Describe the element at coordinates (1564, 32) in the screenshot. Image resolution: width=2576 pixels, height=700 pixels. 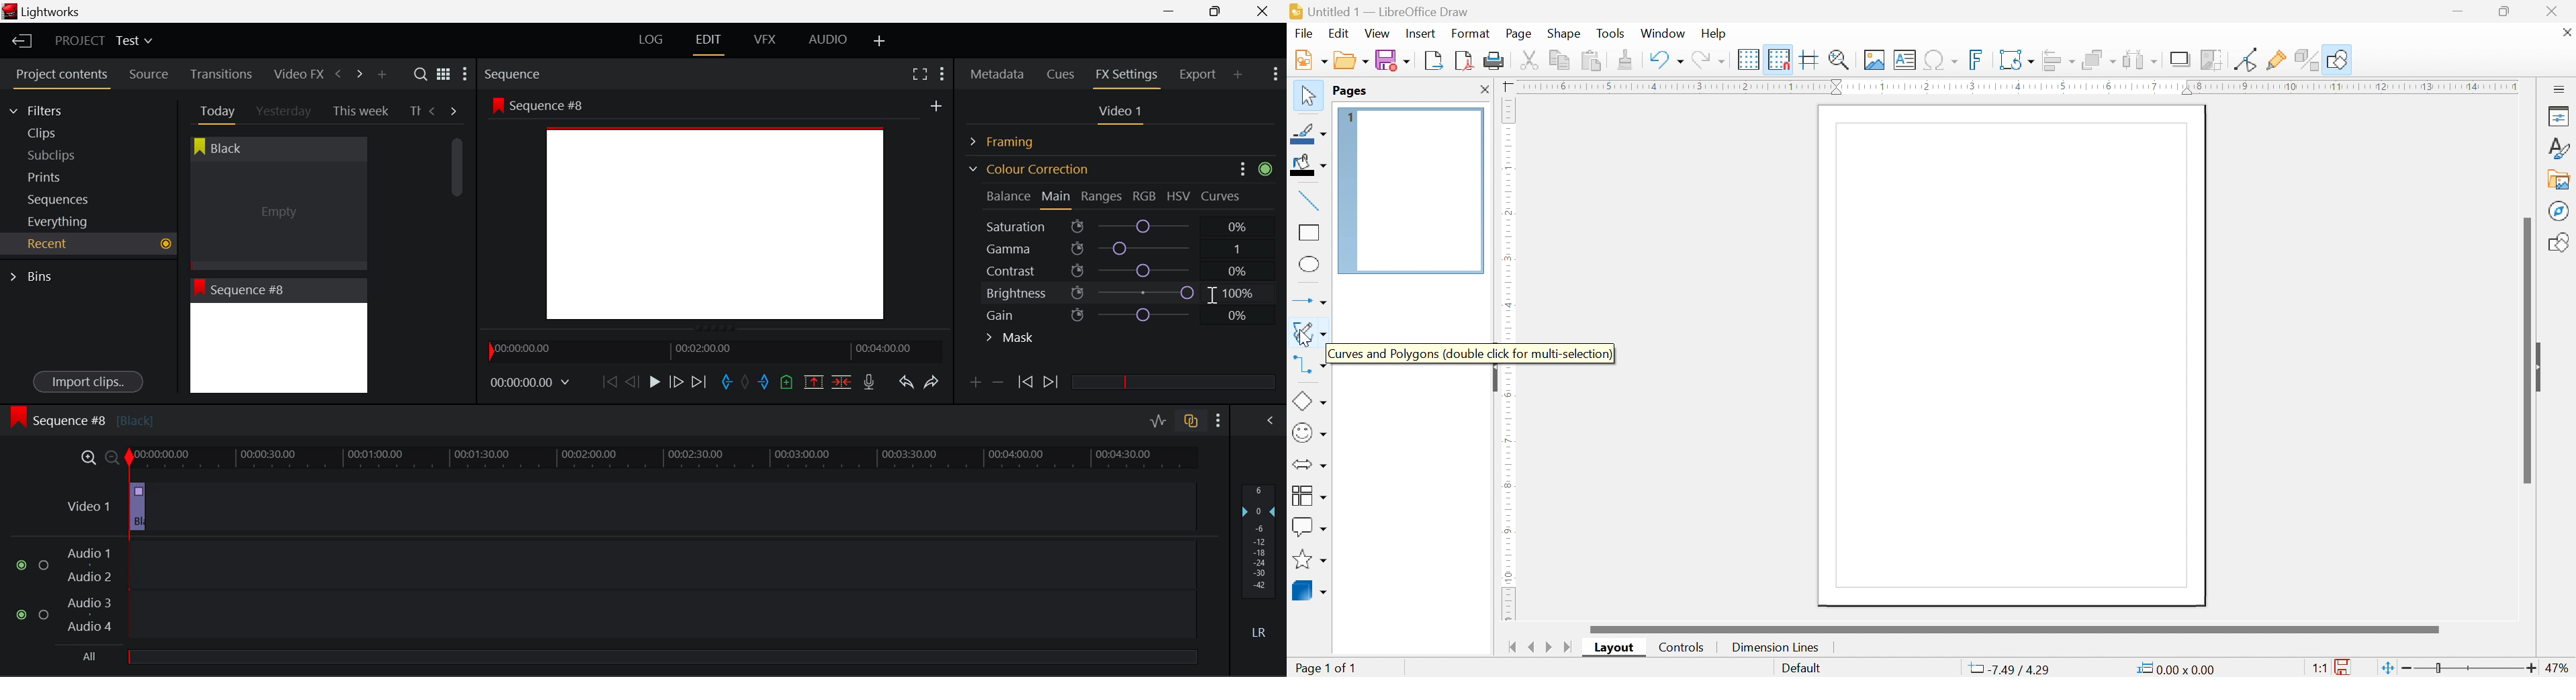
I see `shape` at that location.